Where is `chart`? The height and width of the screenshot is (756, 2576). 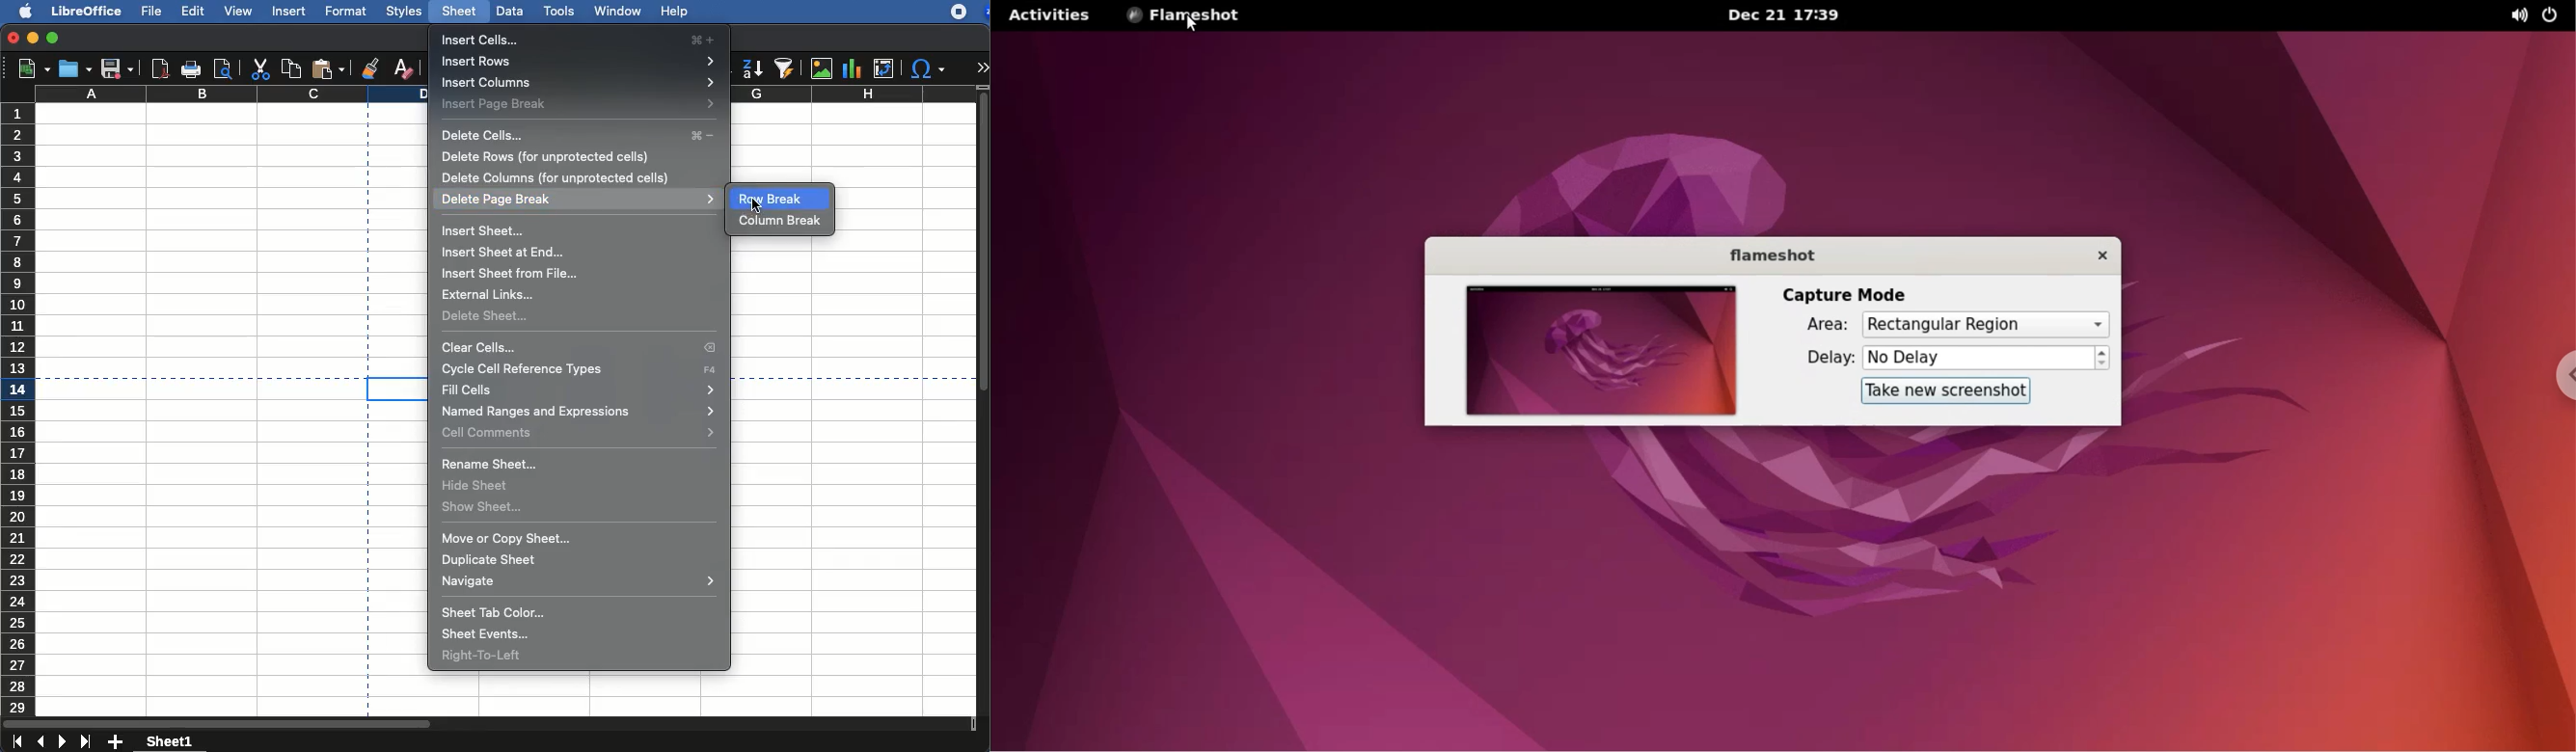
chart is located at coordinates (853, 69).